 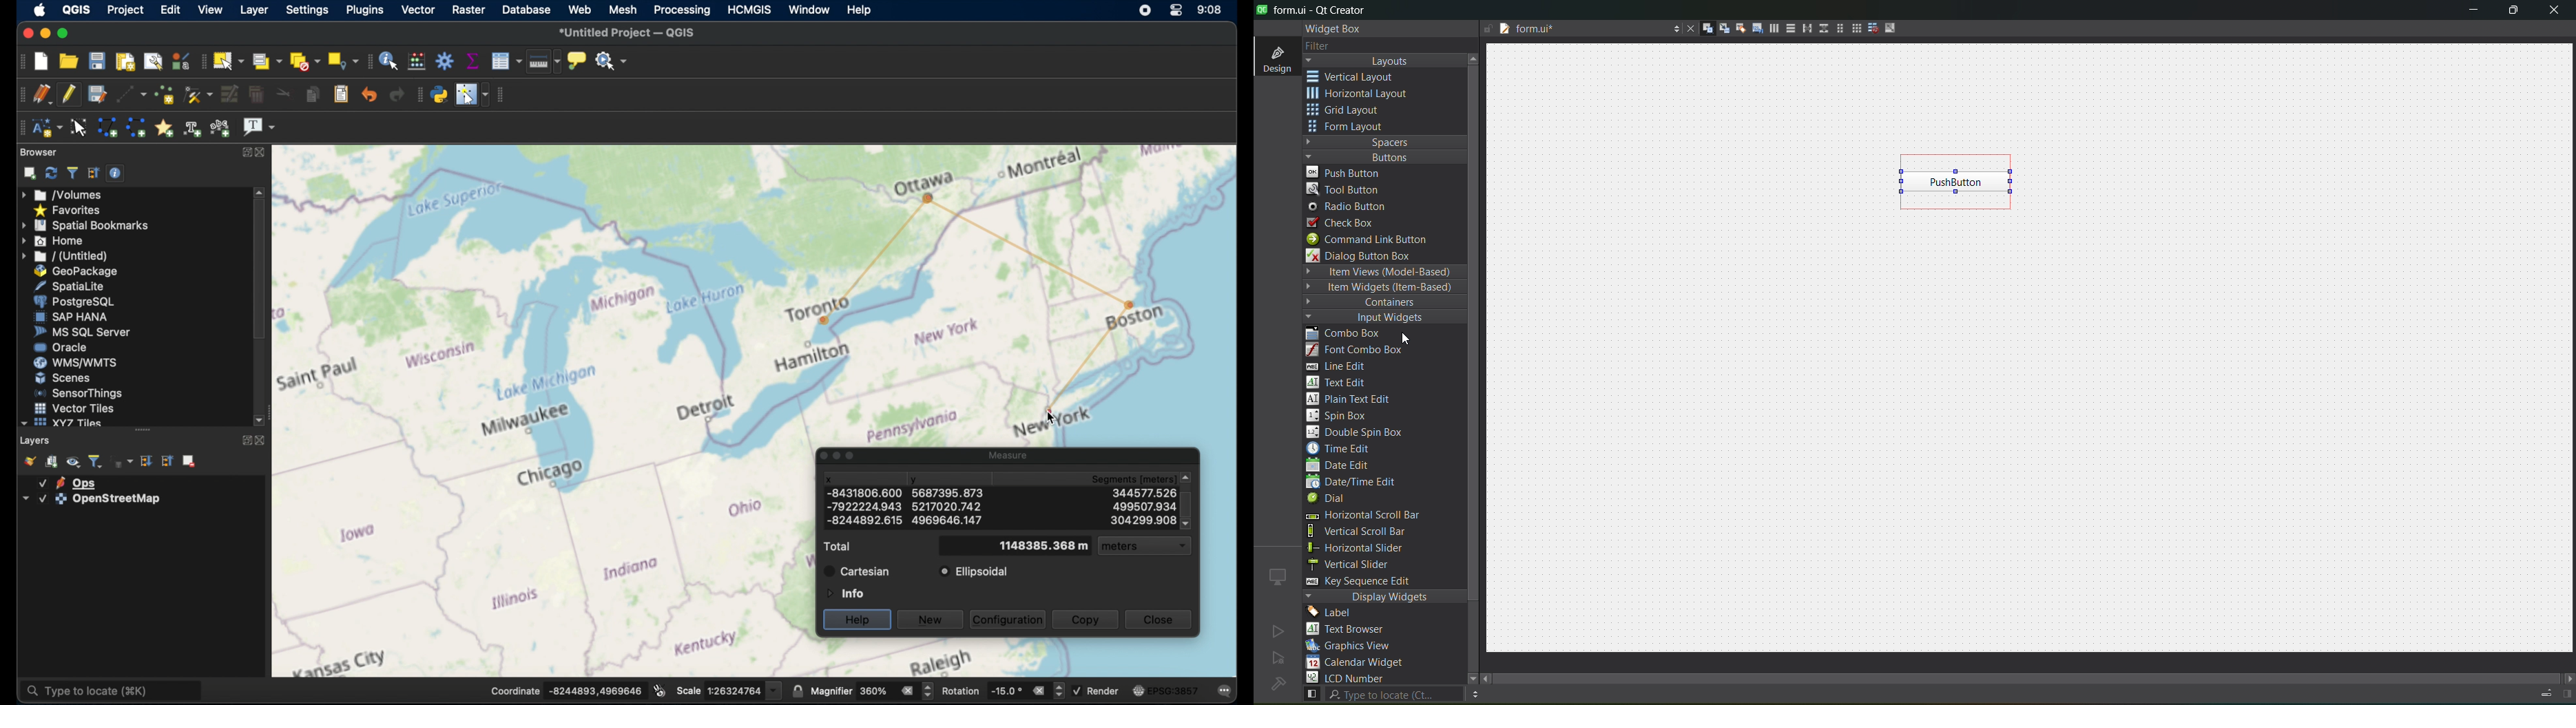 What do you see at coordinates (1836, 28) in the screenshot?
I see `layout in a form` at bounding box center [1836, 28].